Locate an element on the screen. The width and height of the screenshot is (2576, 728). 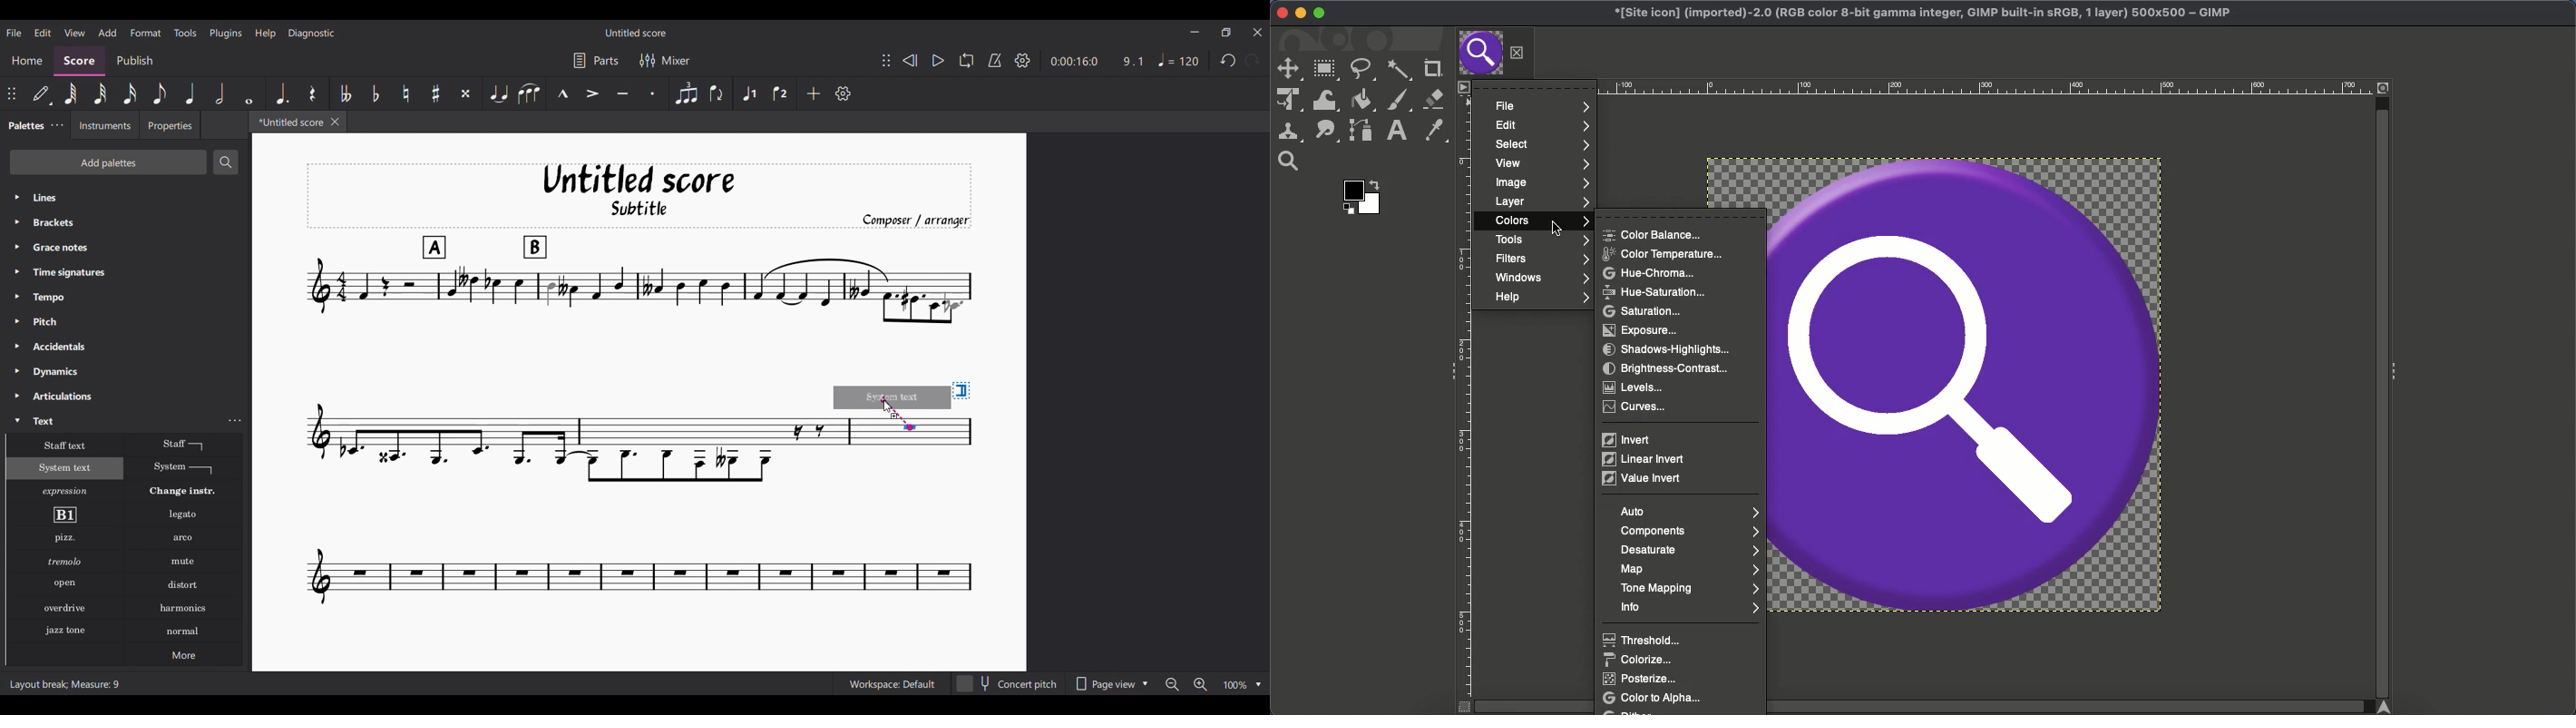
Add palettes is located at coordinates (108, 162).